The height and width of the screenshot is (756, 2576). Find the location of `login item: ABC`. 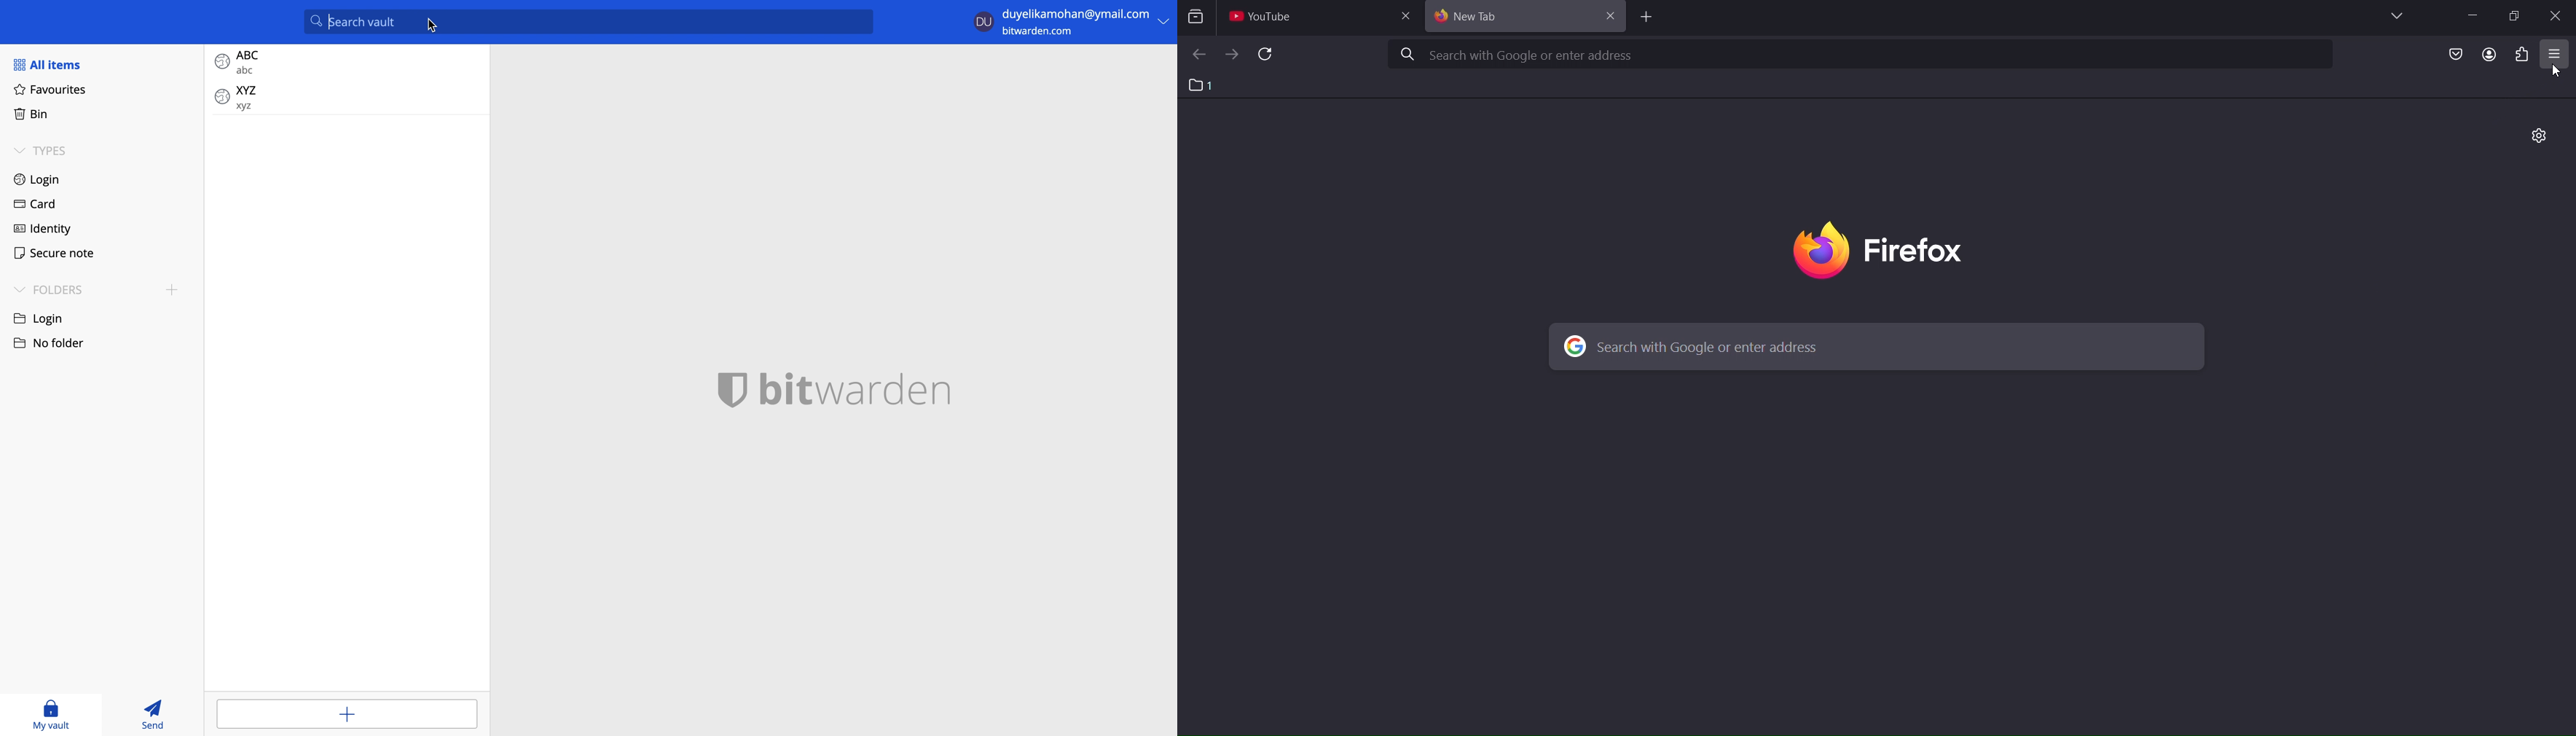

login item: ABC is located at coordinates (344, 61).